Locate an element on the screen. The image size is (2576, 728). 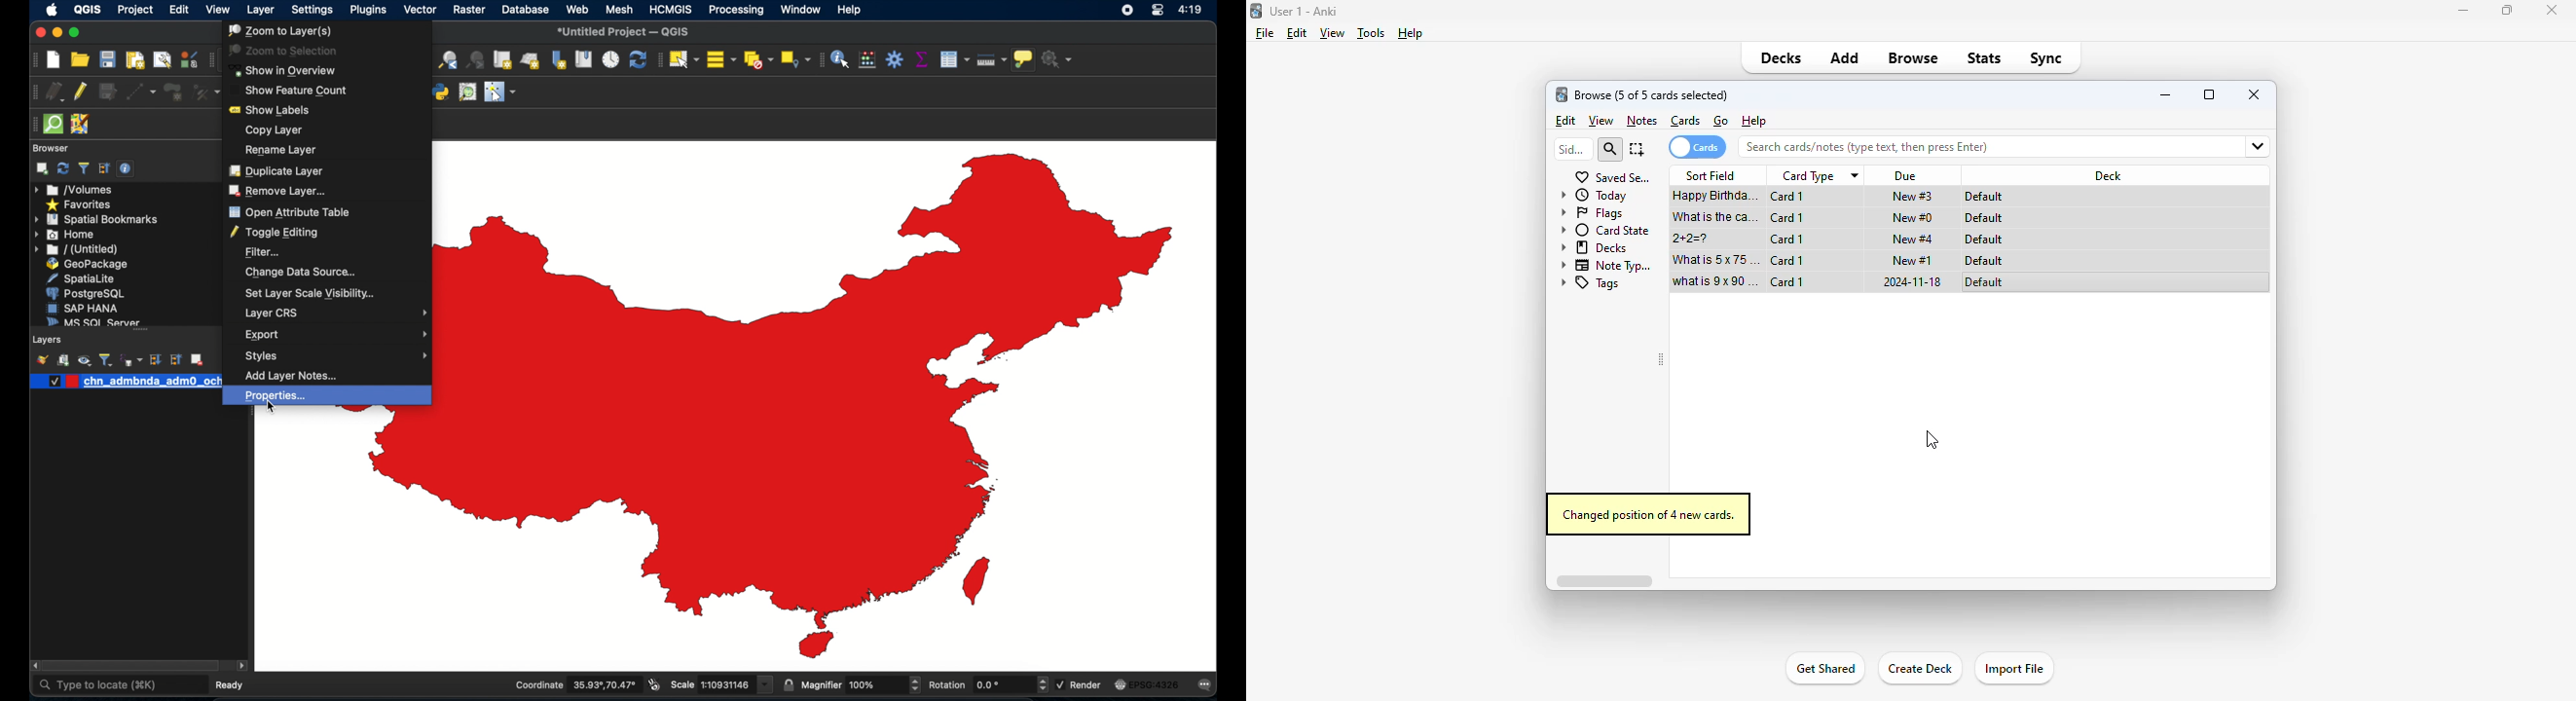
new #1 is located at coordinates (1913, 261).